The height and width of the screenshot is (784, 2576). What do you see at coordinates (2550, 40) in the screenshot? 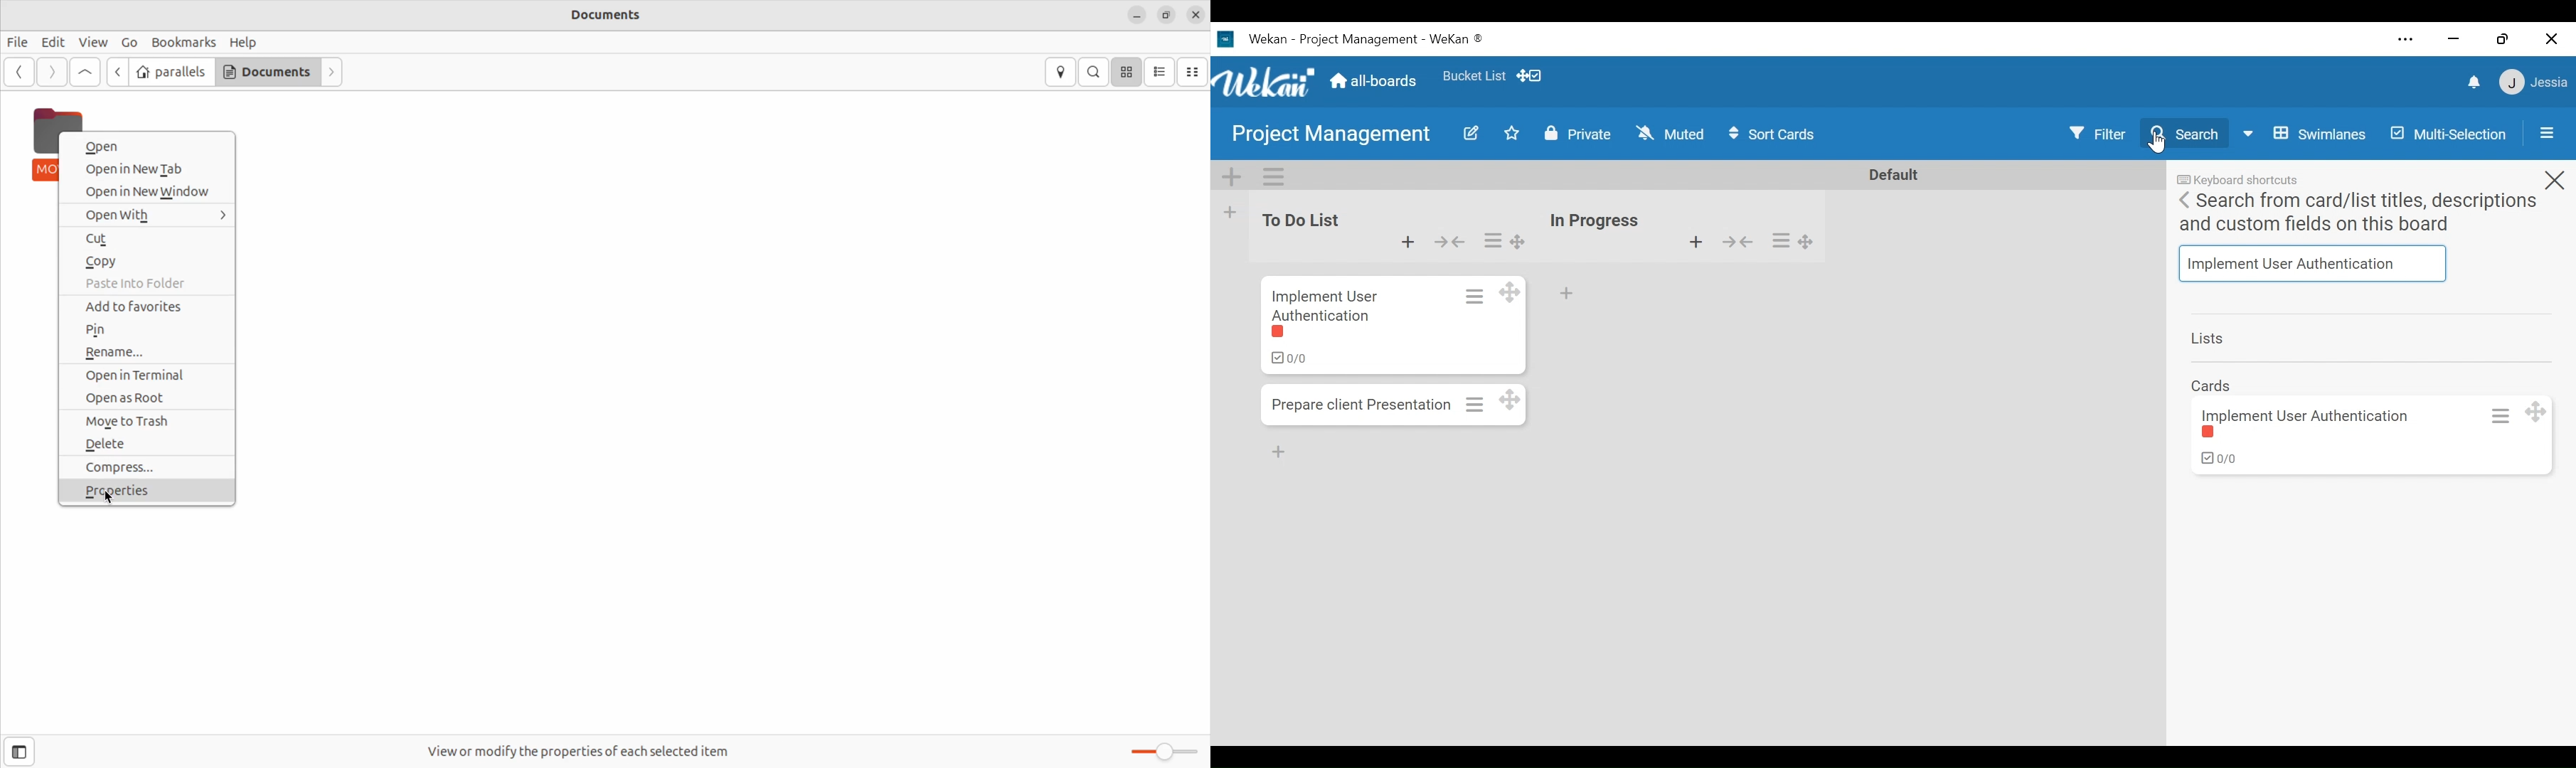
I see `Close` at bounding box center [2550, 40].